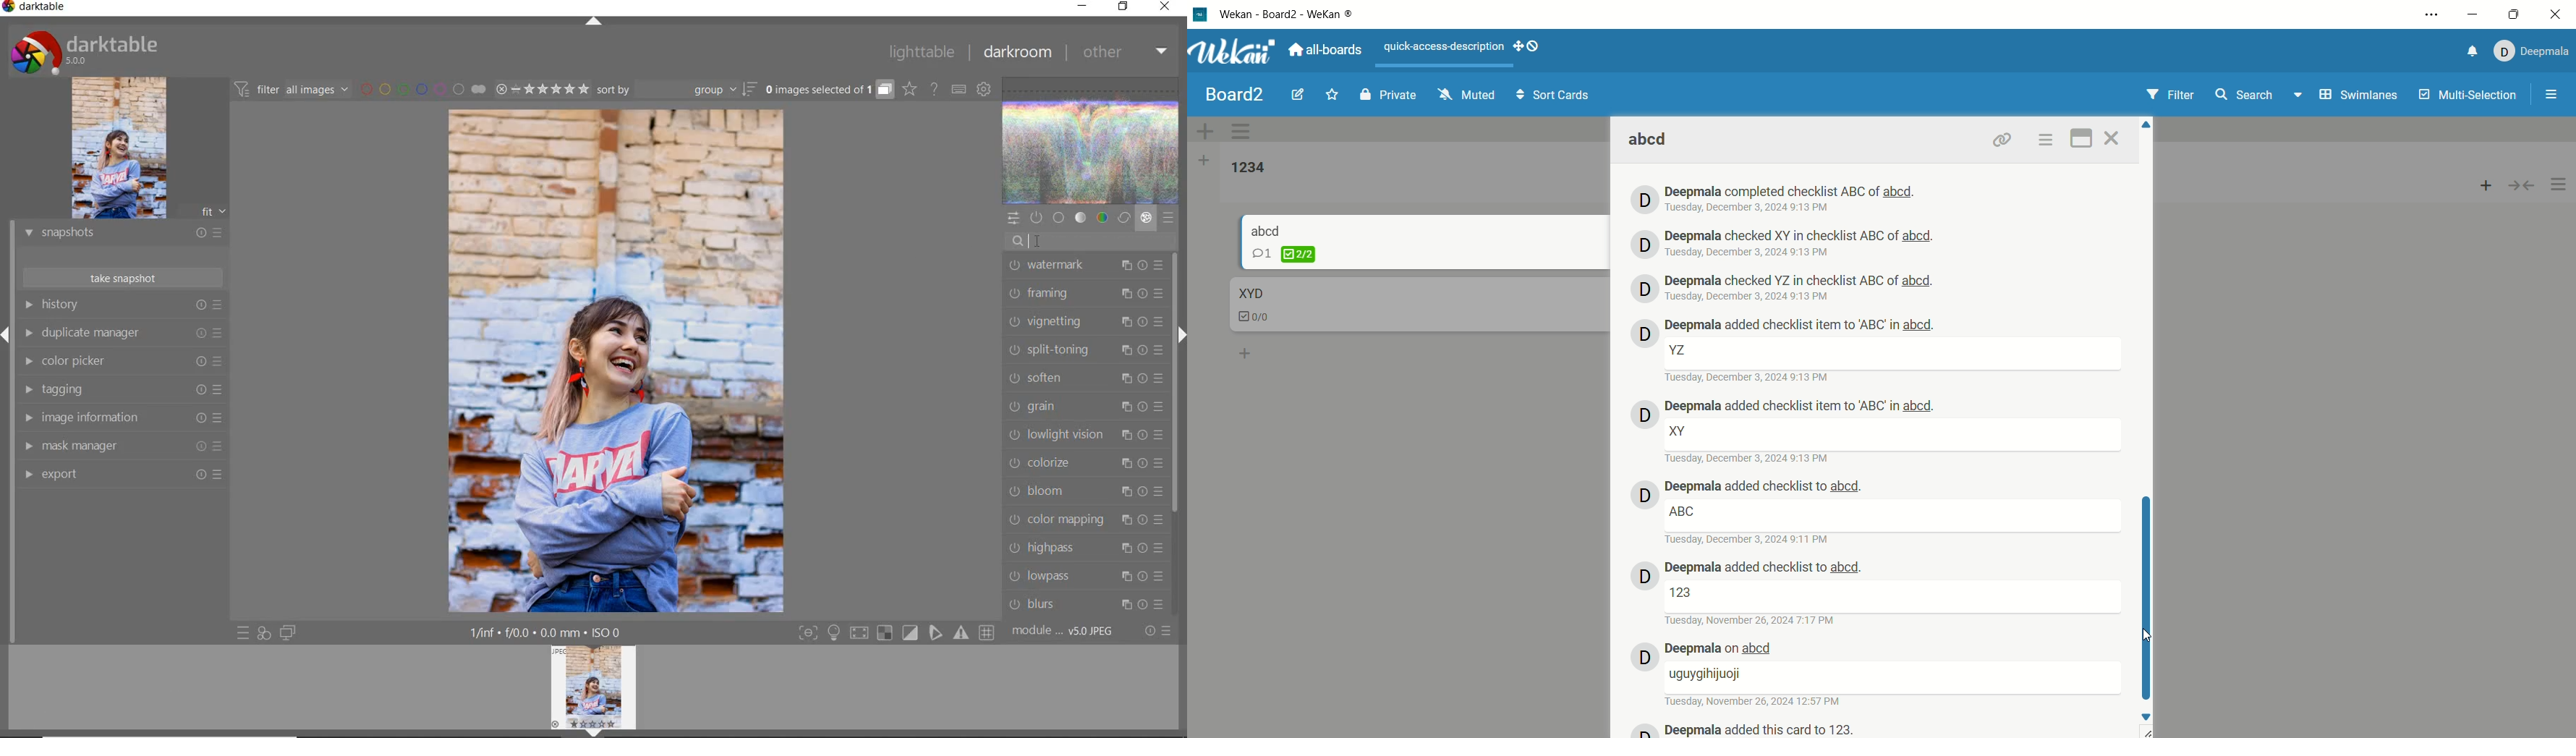 The width and height of the screenshot is (2576, 756). Describe the element at coordinates (1644, 658) in the screenshot. I see `avatar` at that location.